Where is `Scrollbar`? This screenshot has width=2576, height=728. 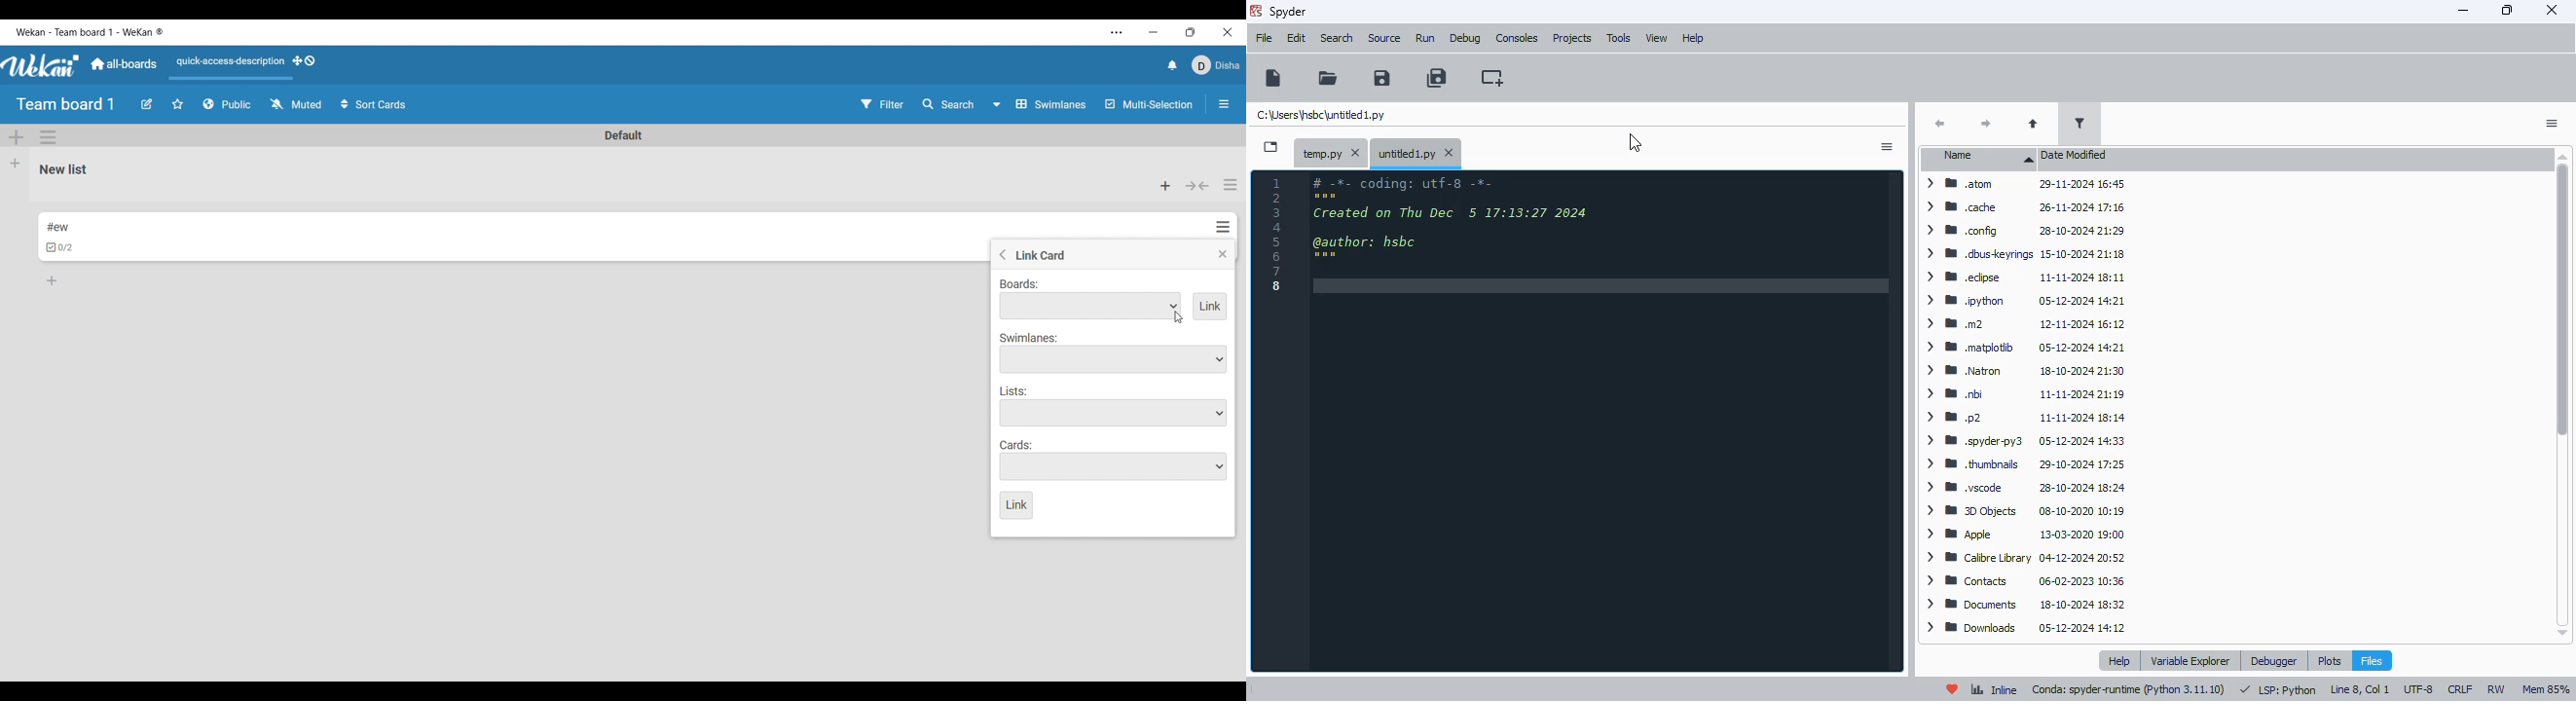 Scrollbar is located at coordinates (2565, 396).